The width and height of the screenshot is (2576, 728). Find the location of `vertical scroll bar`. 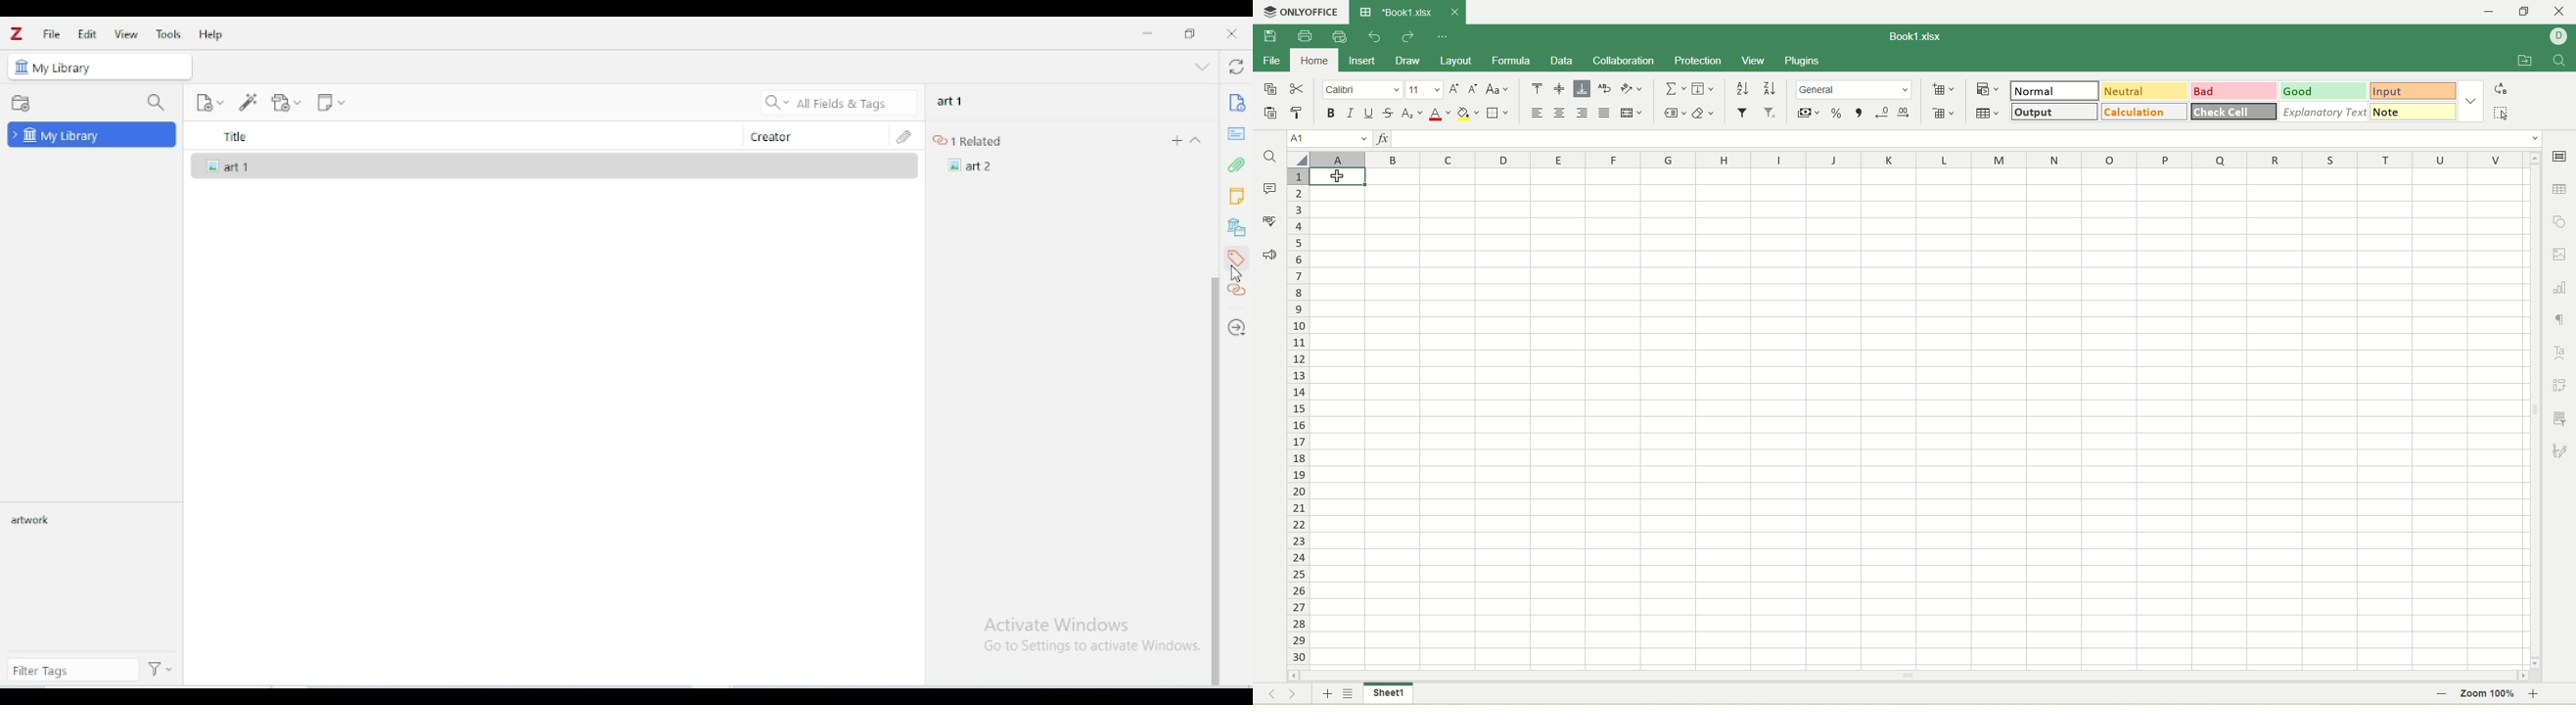

vertical scroll bar is located at coordinates (1216, 480).